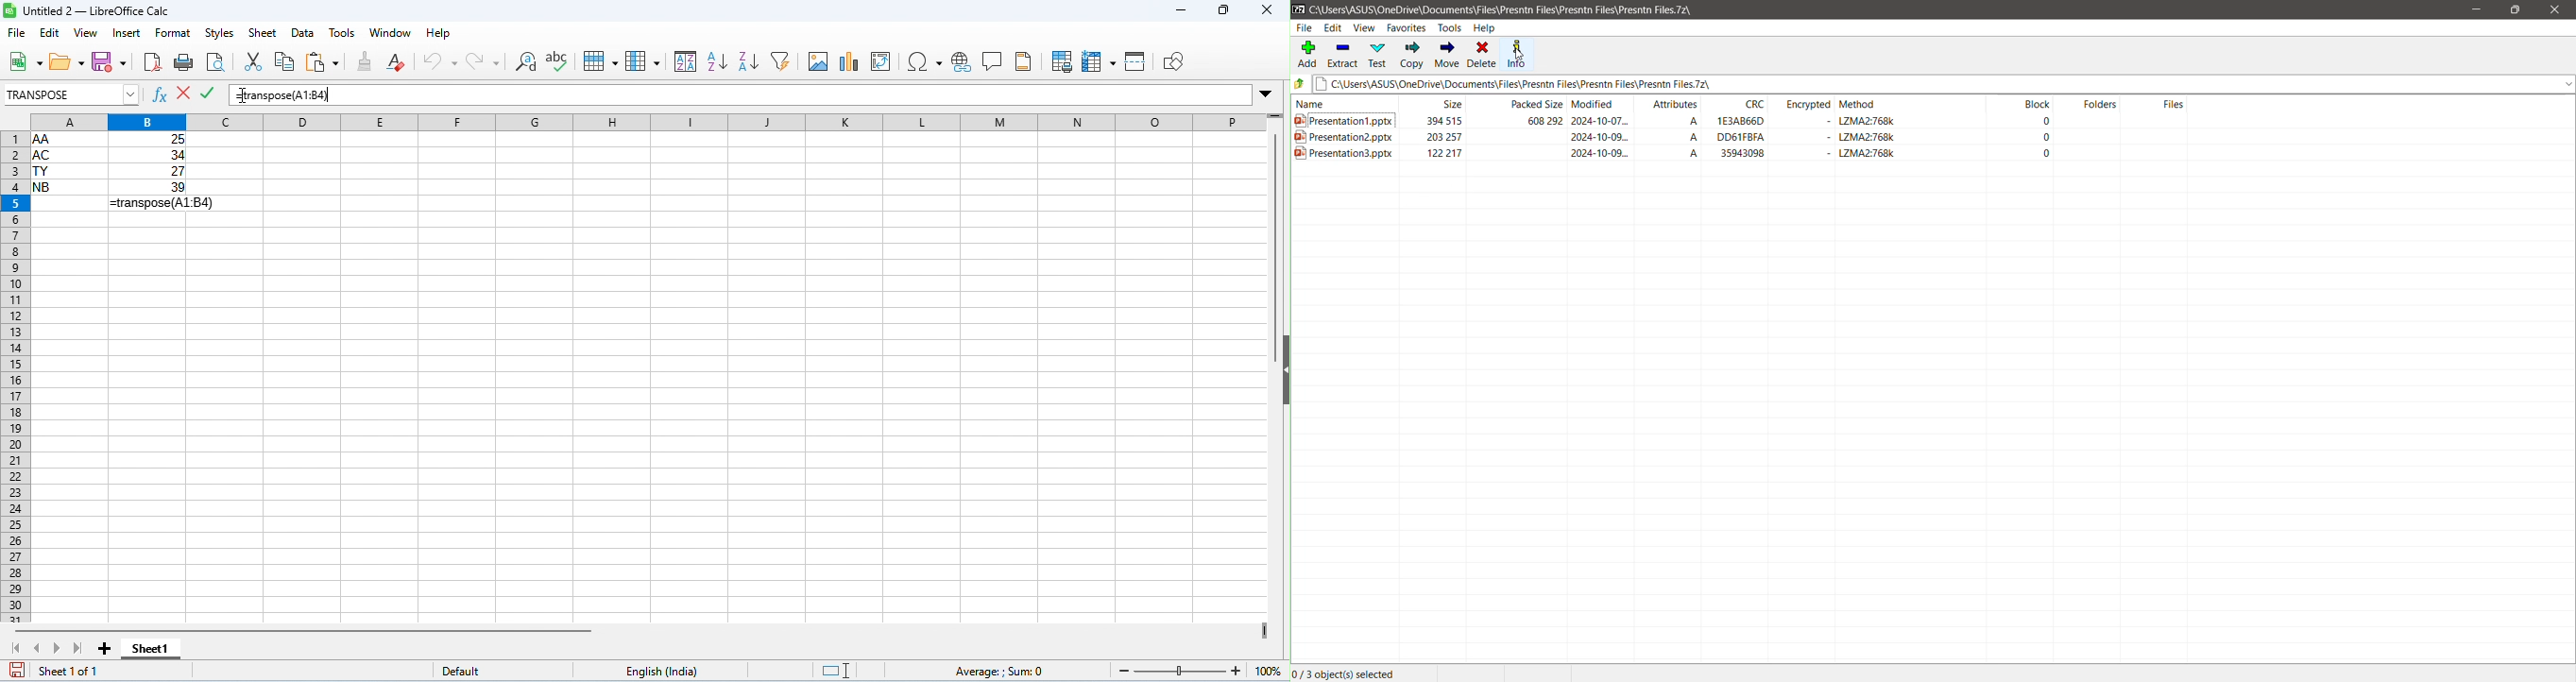 The image size is (2576, 700). I want to click on 0, so click(2048, 153).